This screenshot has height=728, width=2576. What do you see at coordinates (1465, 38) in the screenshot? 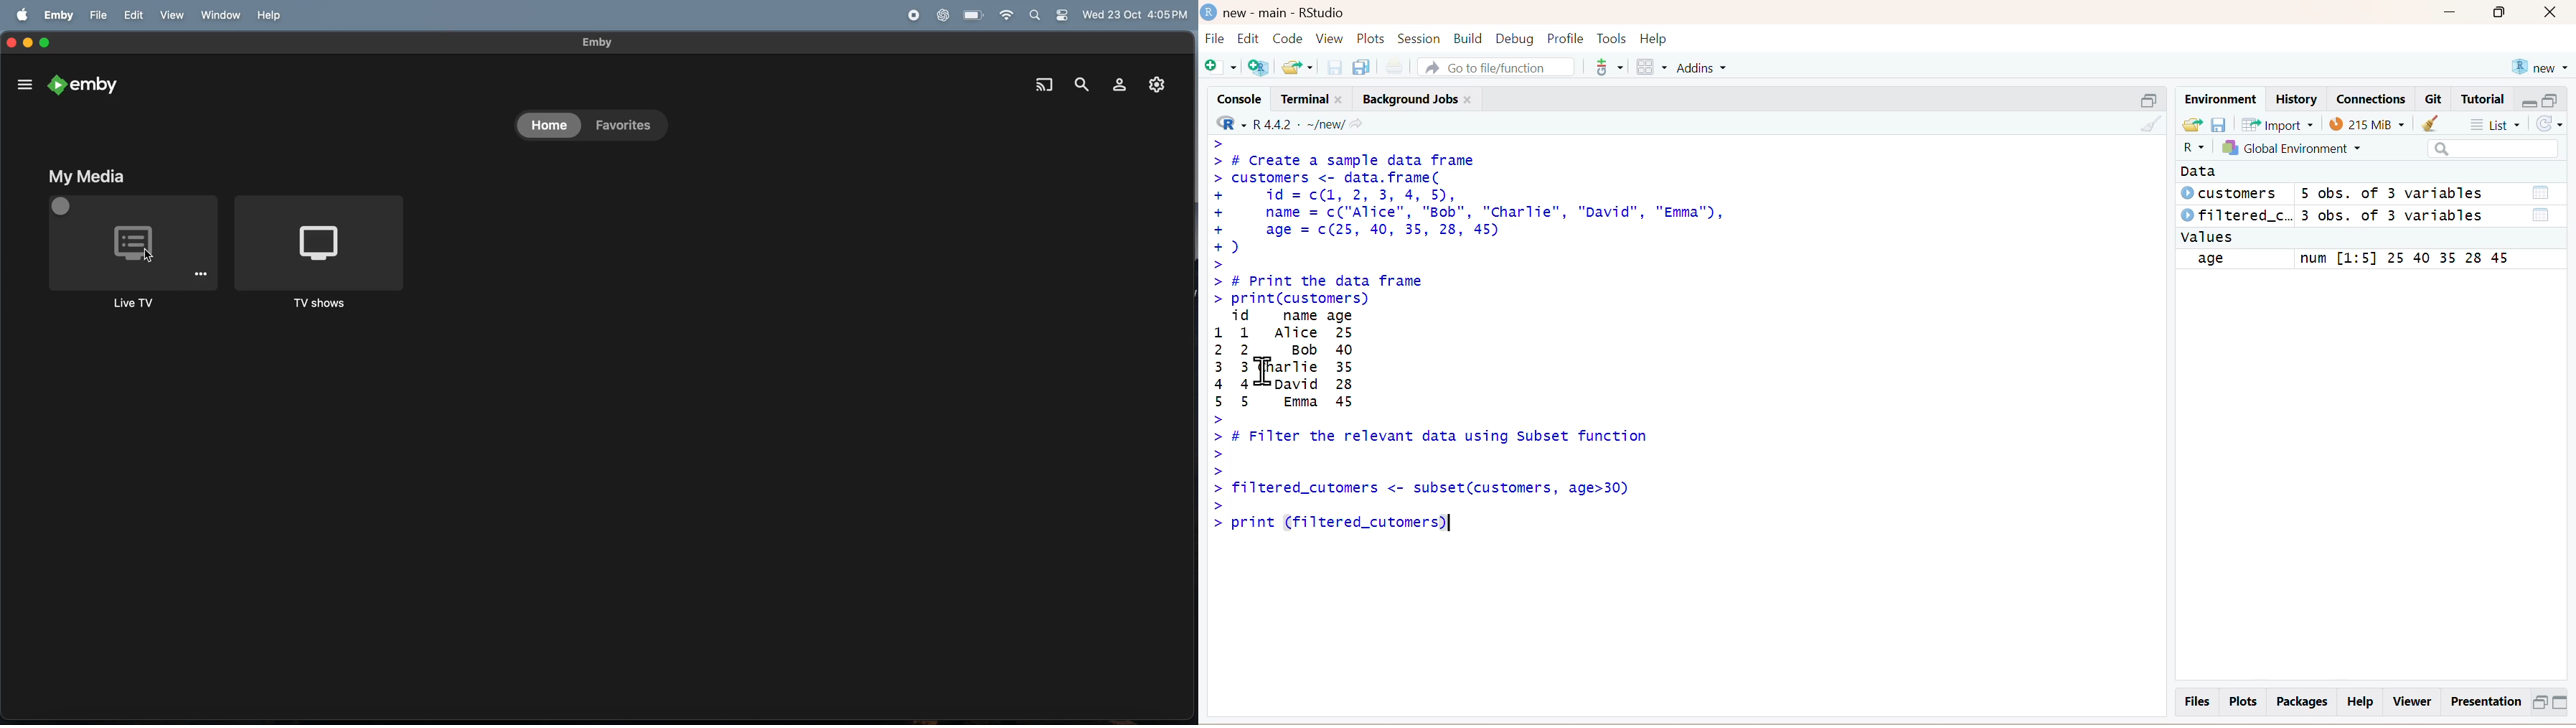
I see `Build` at bounding box center [1465, 38].